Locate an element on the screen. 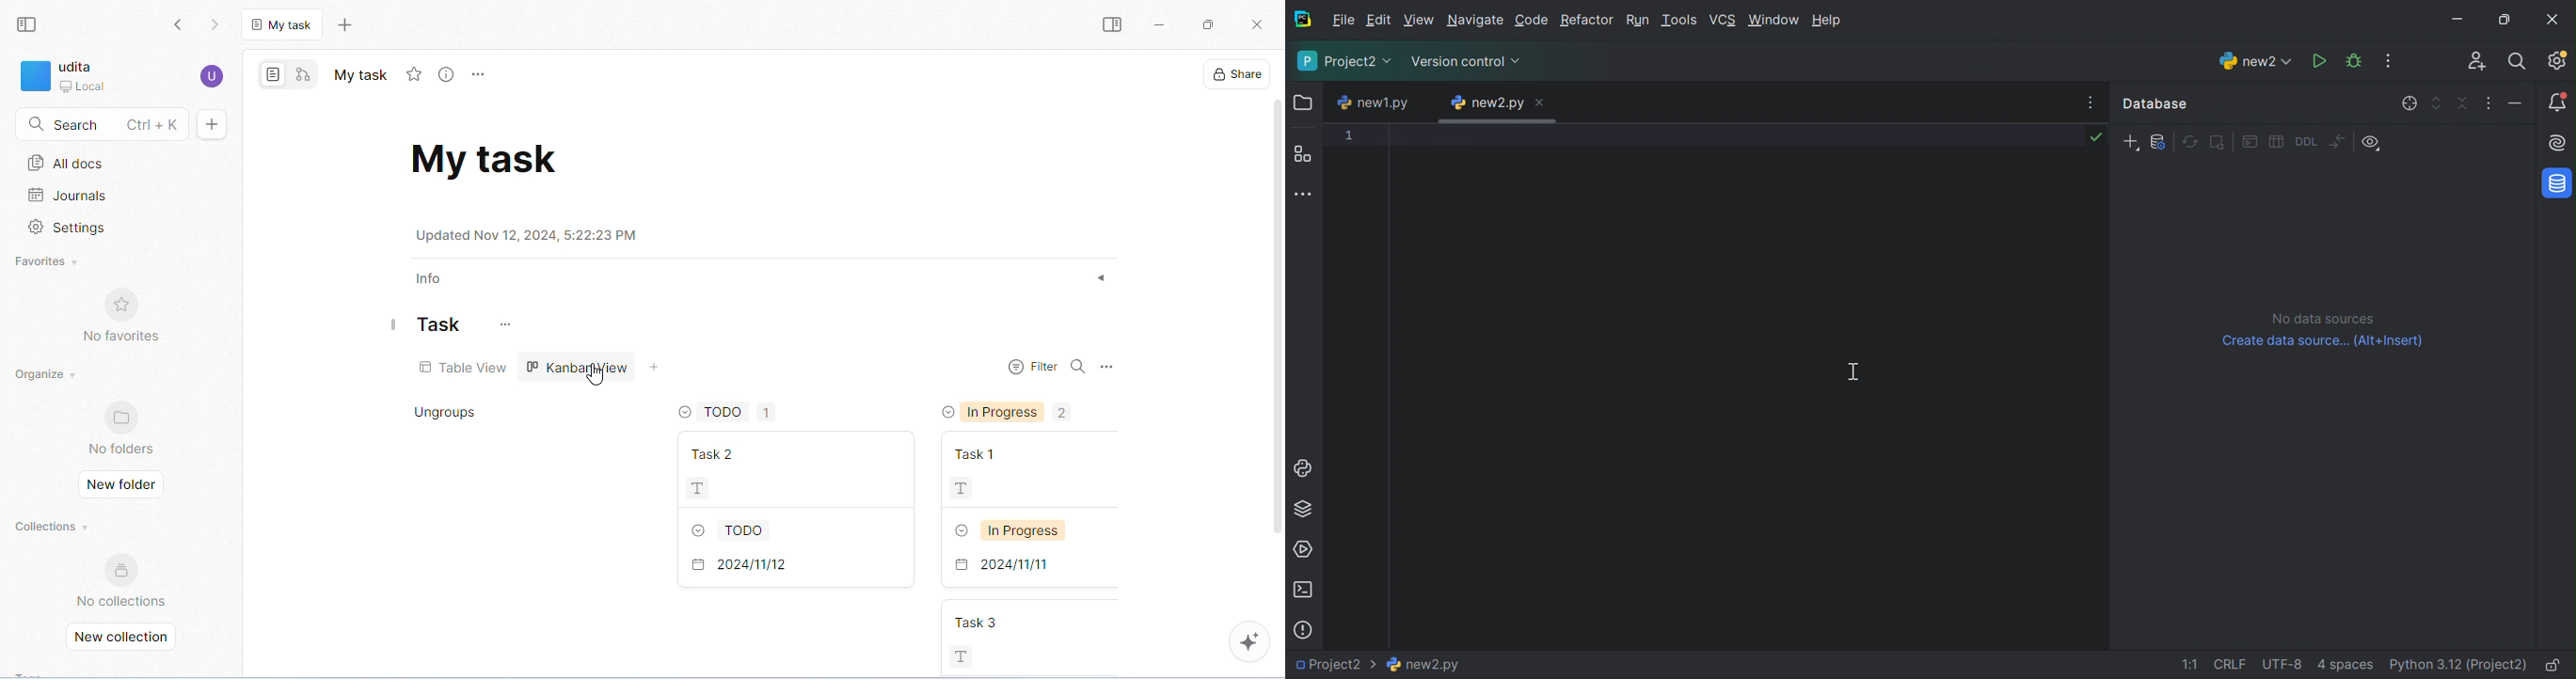 Image resolution: width=2576 pixels, height=700 pixels. T is located at coordinates (1035, 486).